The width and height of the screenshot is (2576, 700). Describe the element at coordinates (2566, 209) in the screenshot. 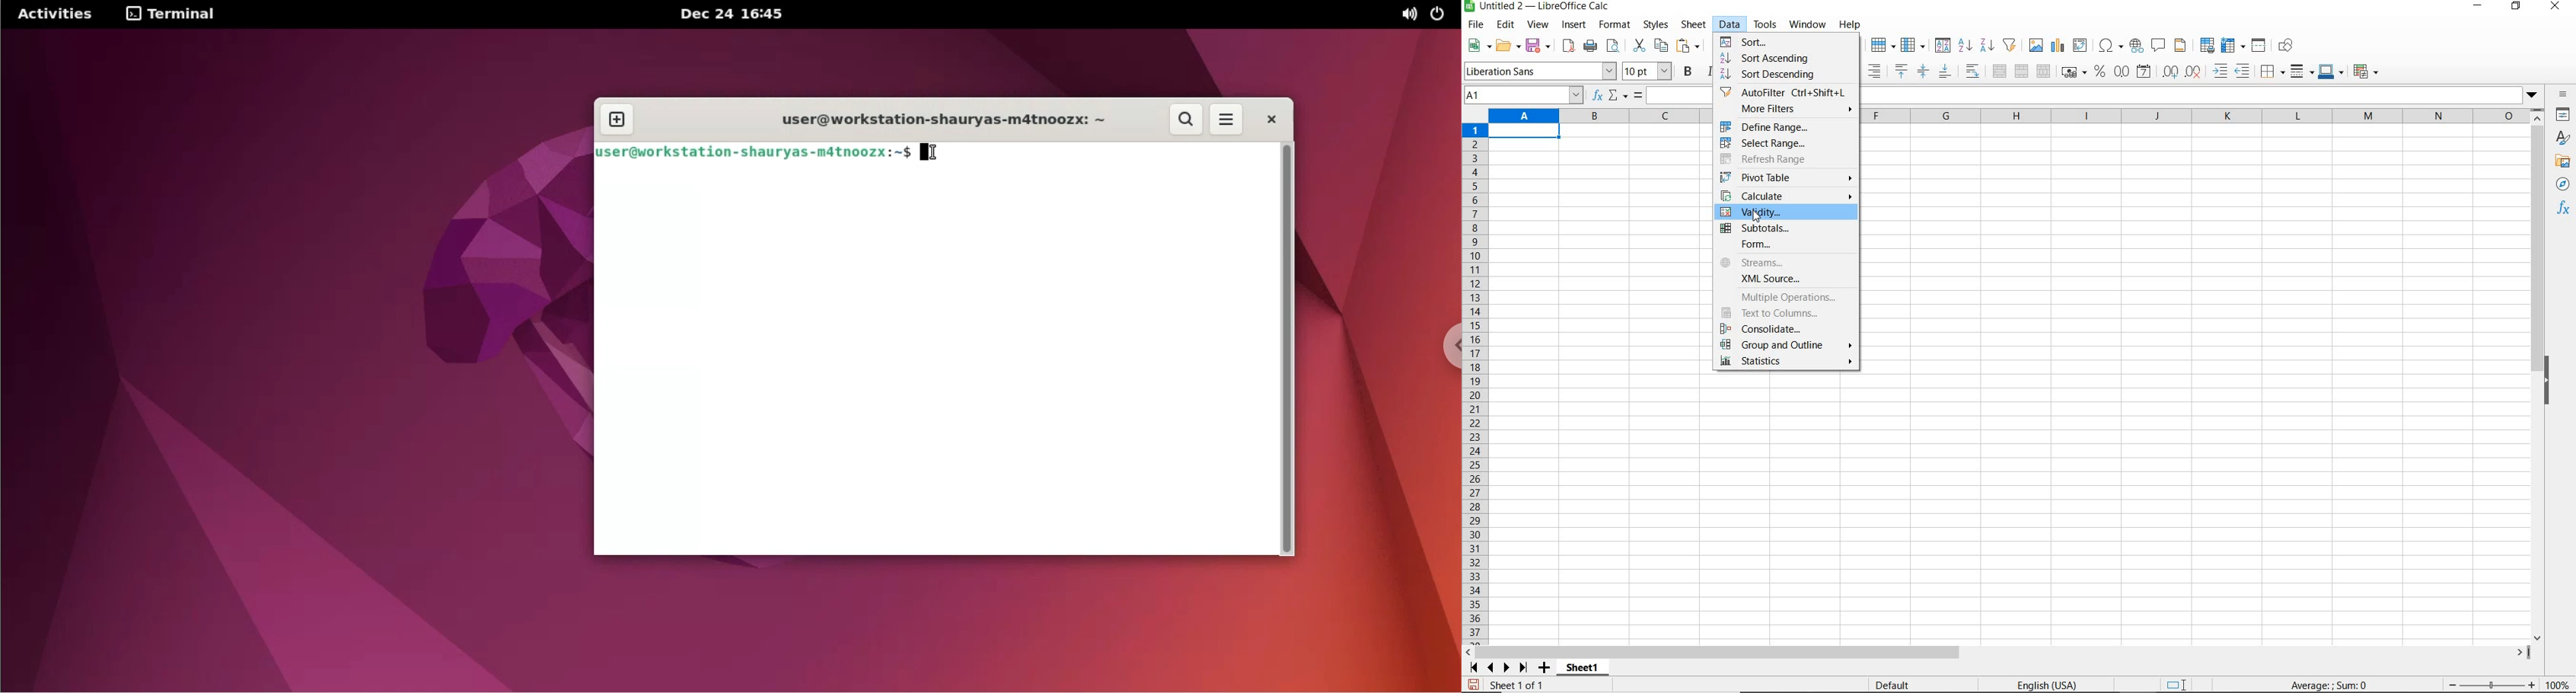

I see `functions` at that location.